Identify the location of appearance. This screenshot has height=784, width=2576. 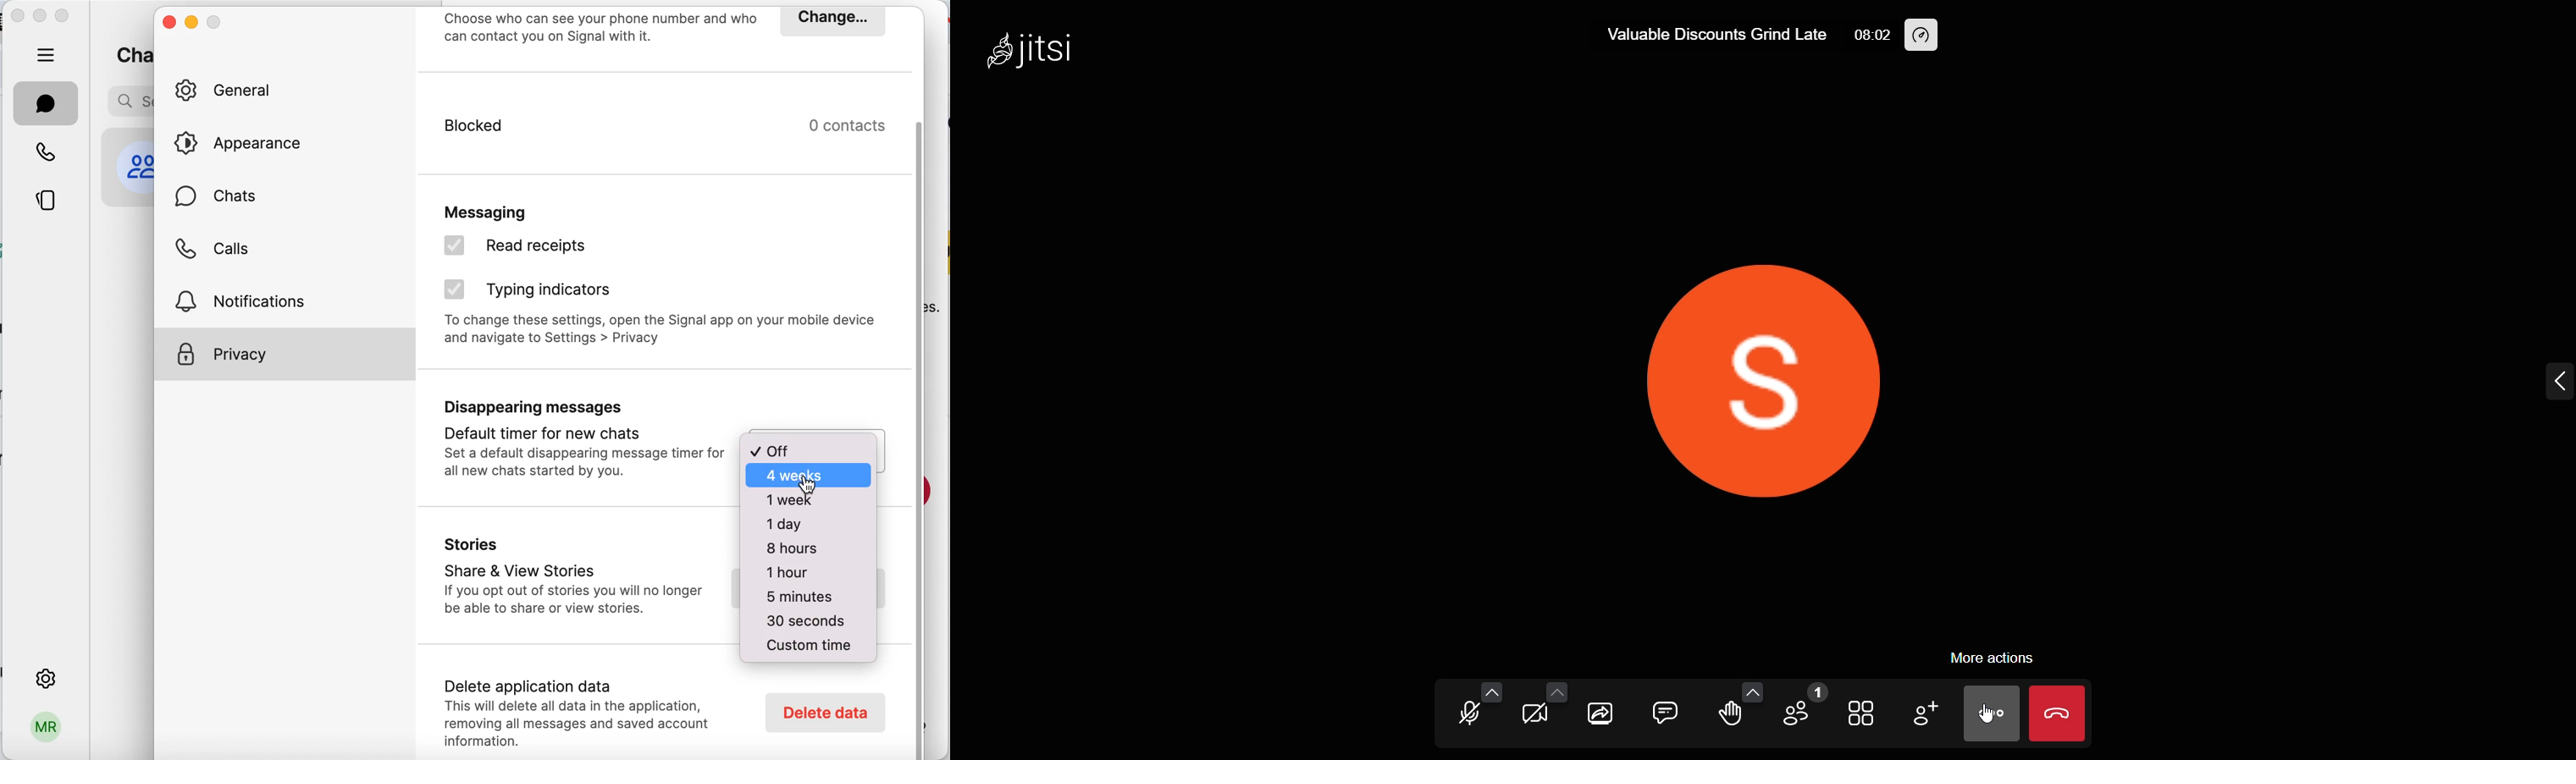
(247, 143).